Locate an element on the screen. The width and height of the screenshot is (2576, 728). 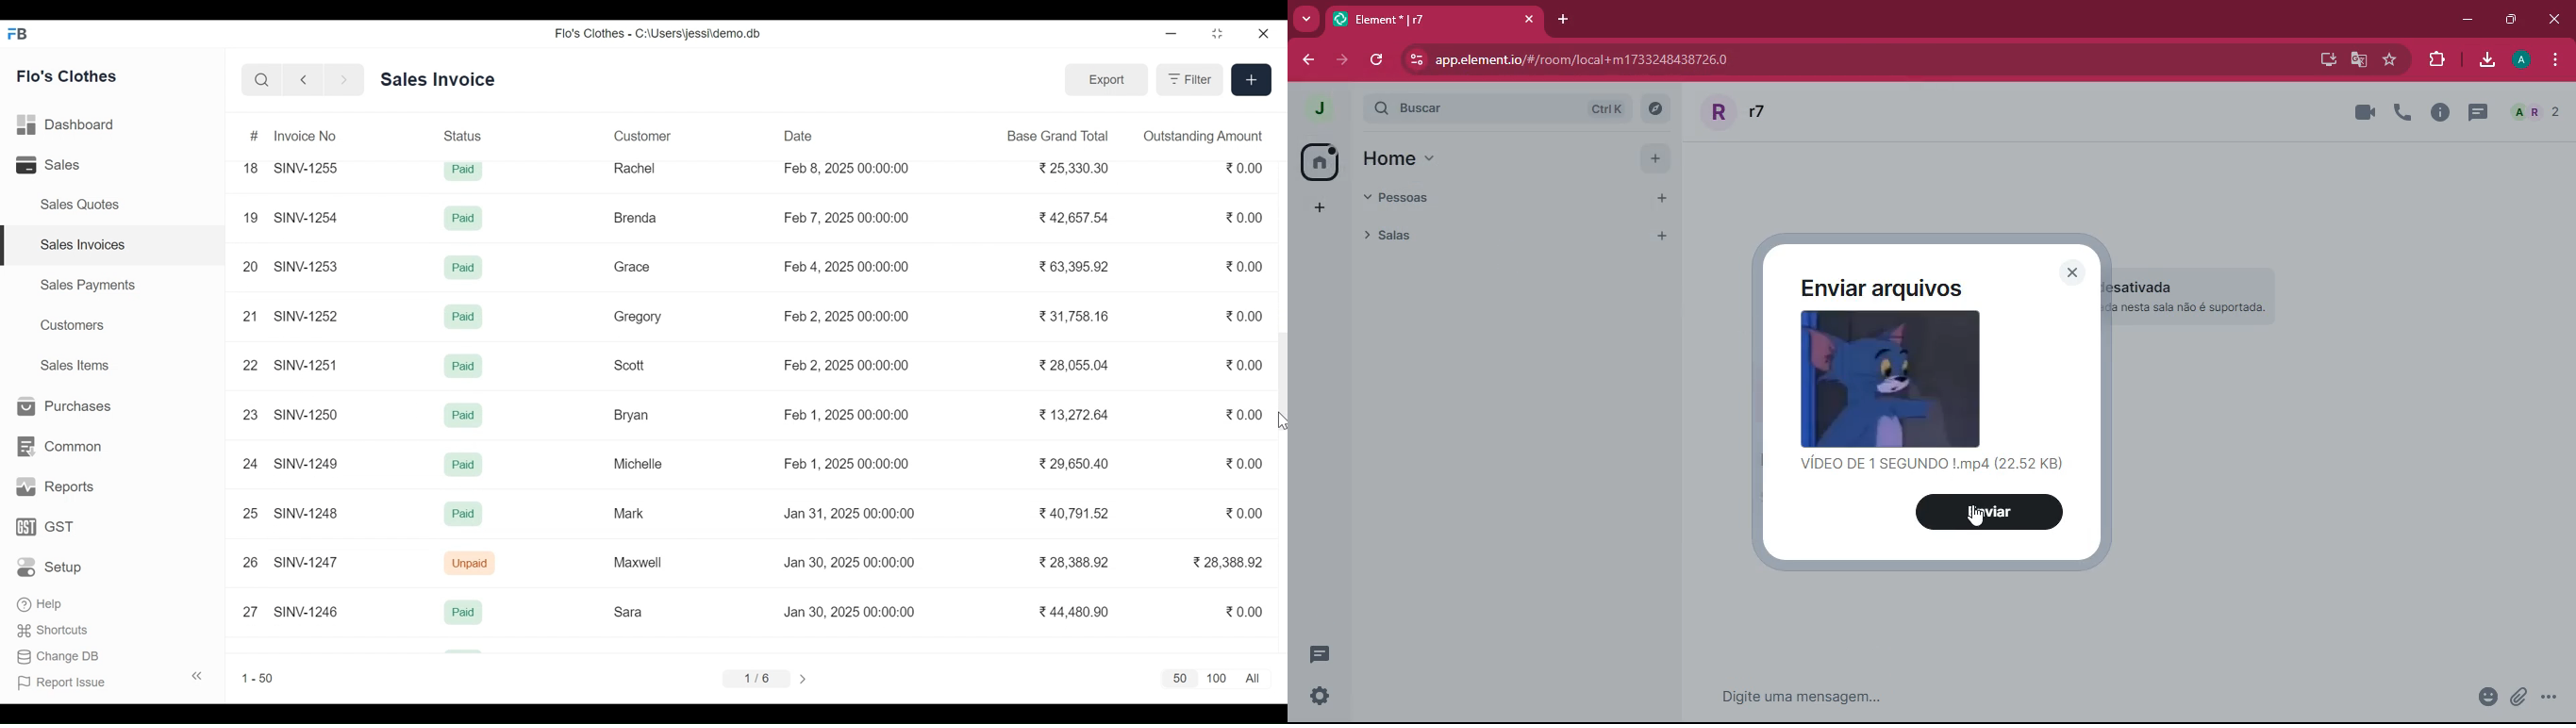
Export is located at coordinates (1104, 78).